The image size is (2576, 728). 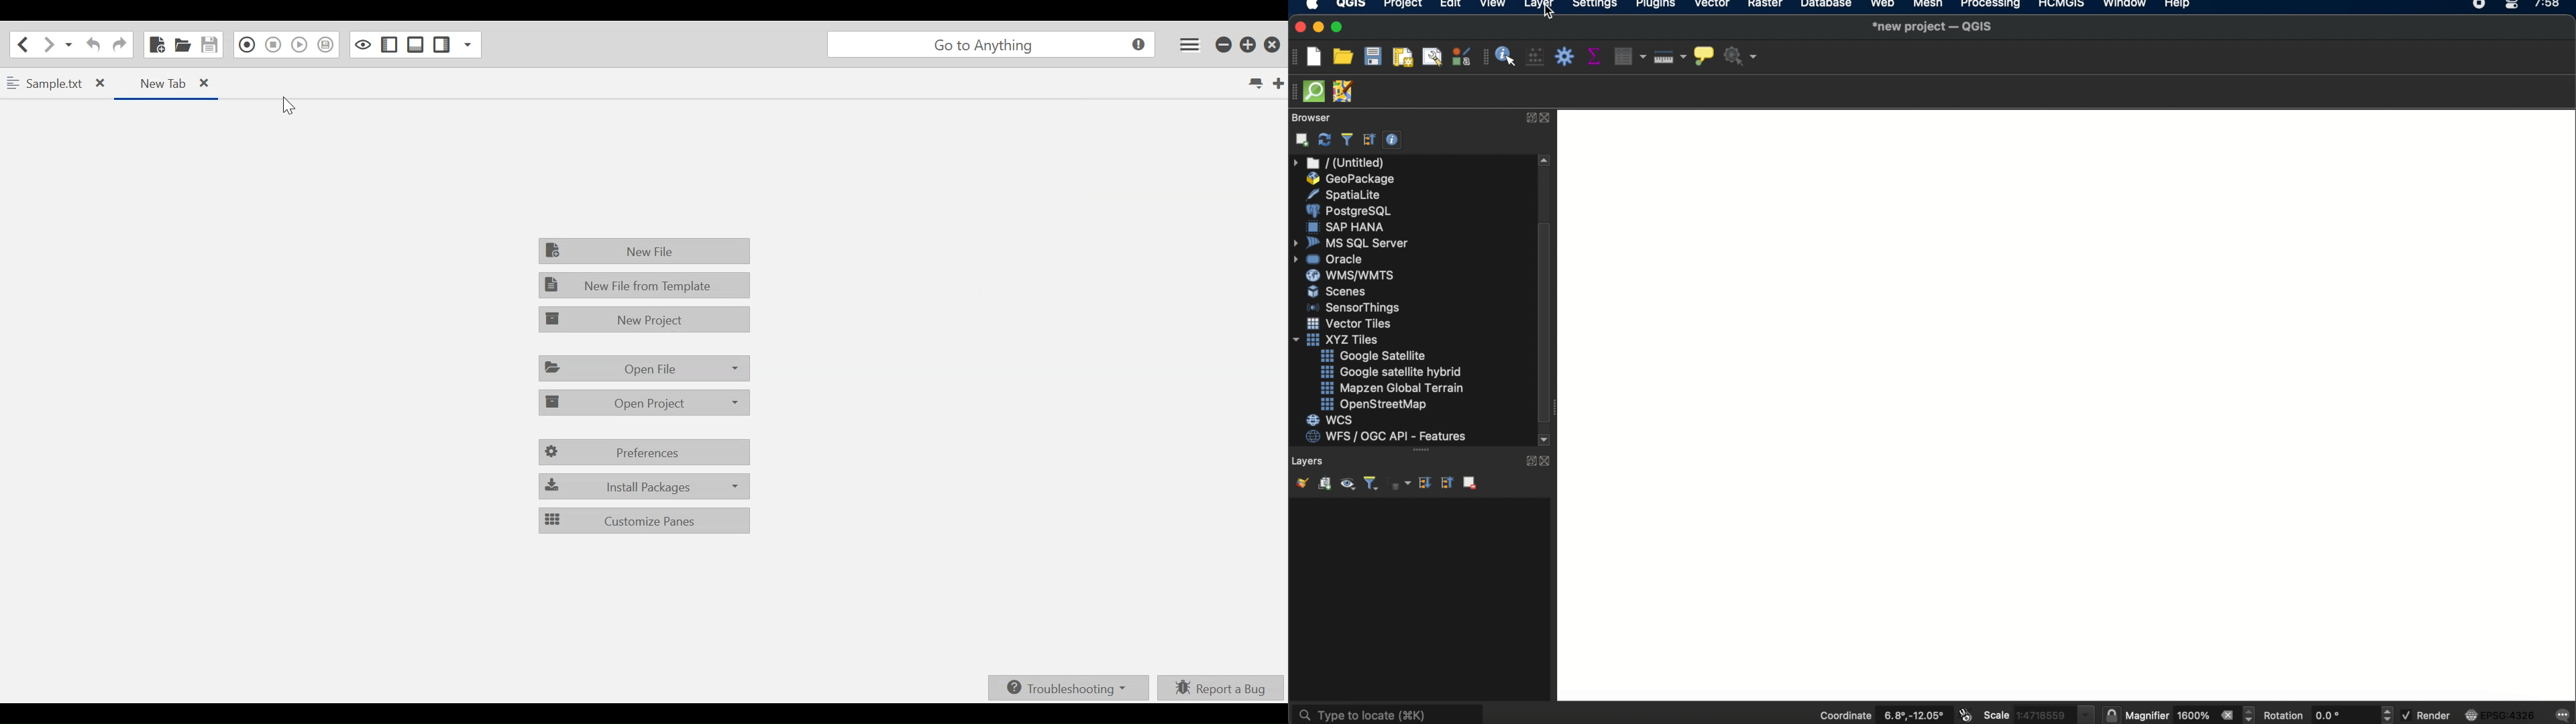 What do you see at coordinates (1994, 5) in the screenshot?
I see `processing` at bounding box center [1994, 5].